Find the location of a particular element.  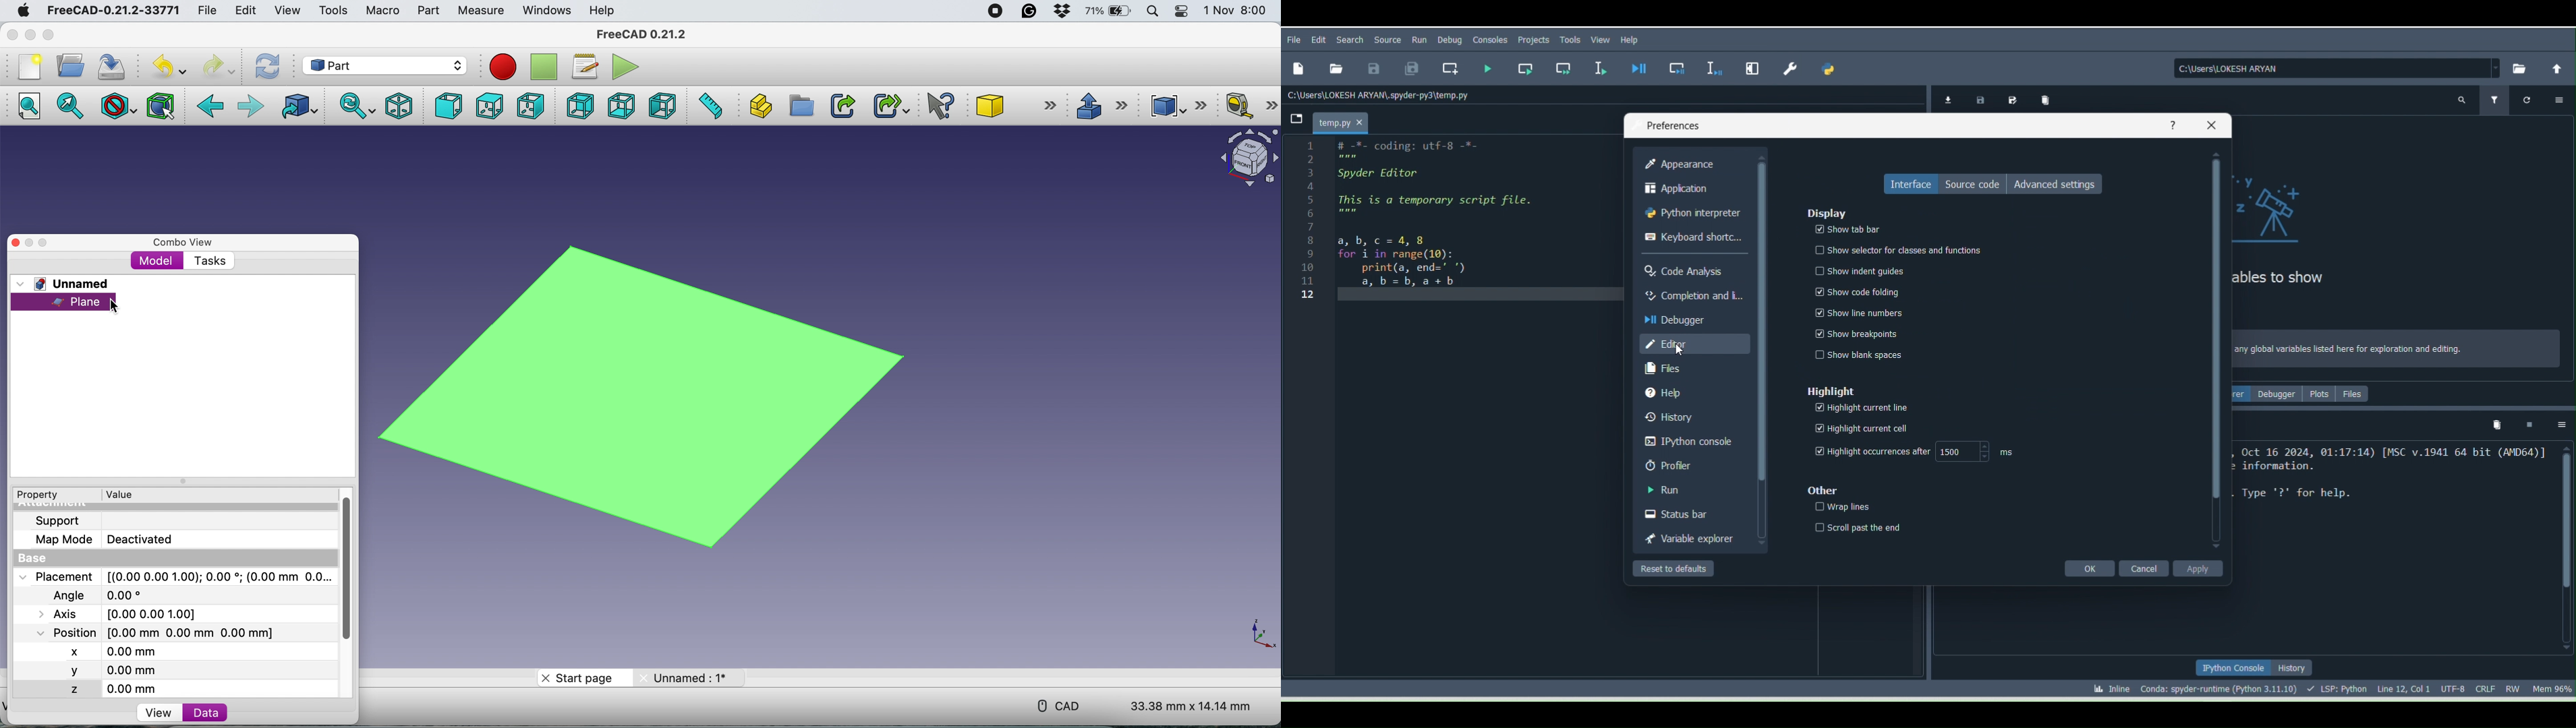

Run current cell( Ctrl + Return) is located at coordinates (1524, 66).